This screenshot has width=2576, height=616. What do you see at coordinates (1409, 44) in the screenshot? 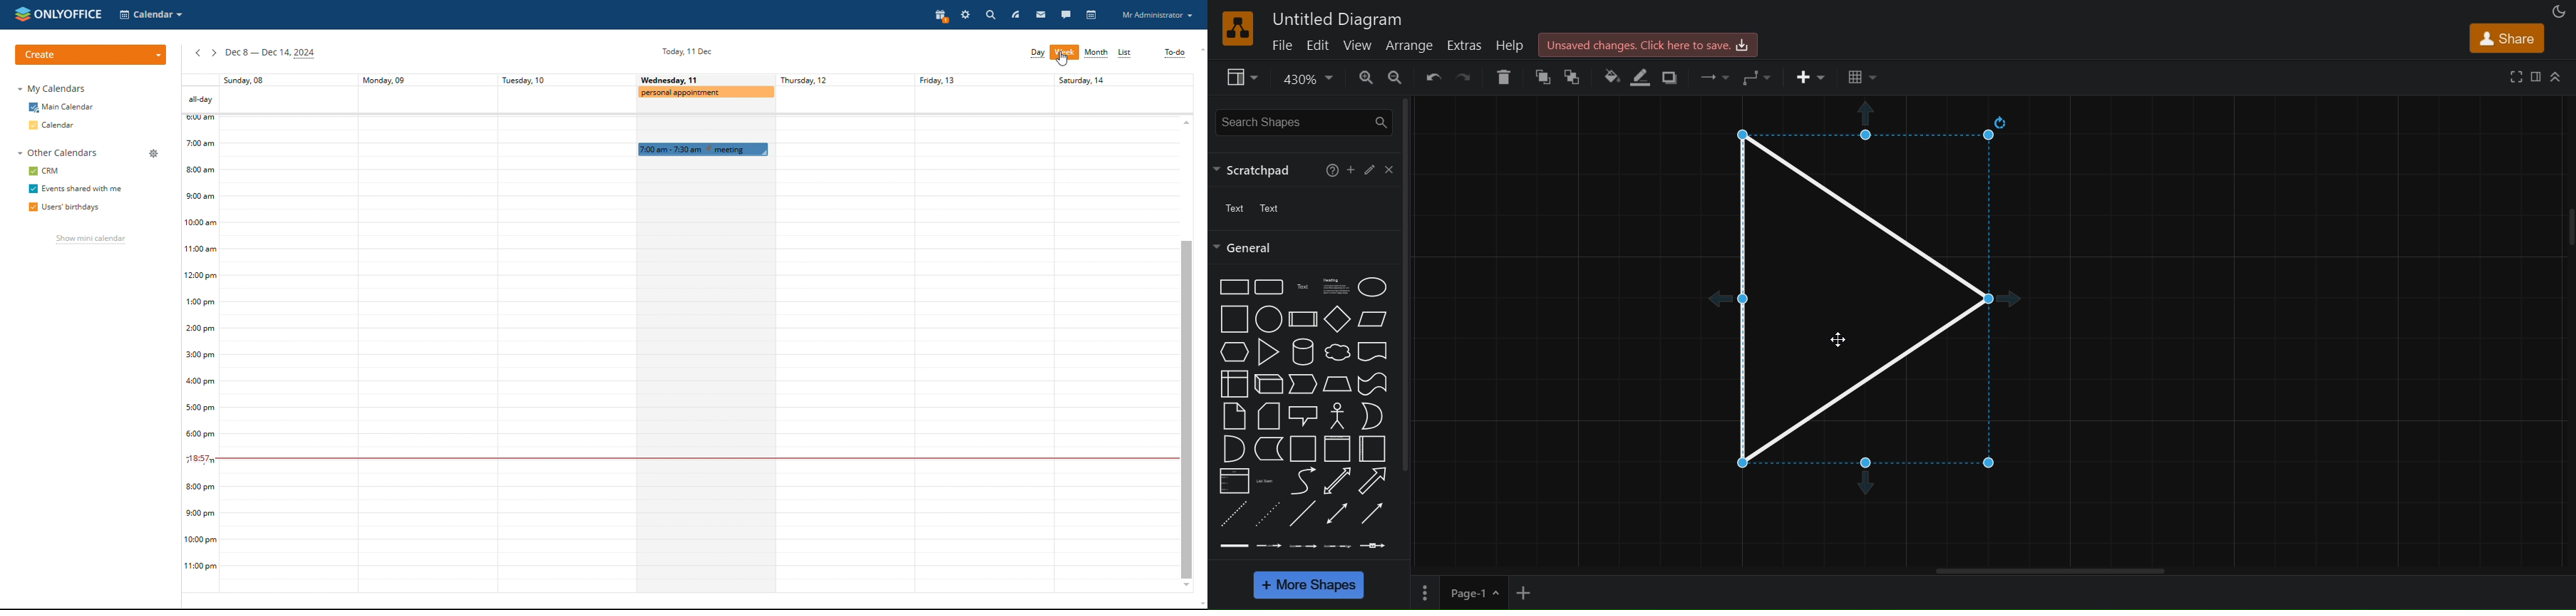
I see `arrange` at bounding box center [1409, 44].